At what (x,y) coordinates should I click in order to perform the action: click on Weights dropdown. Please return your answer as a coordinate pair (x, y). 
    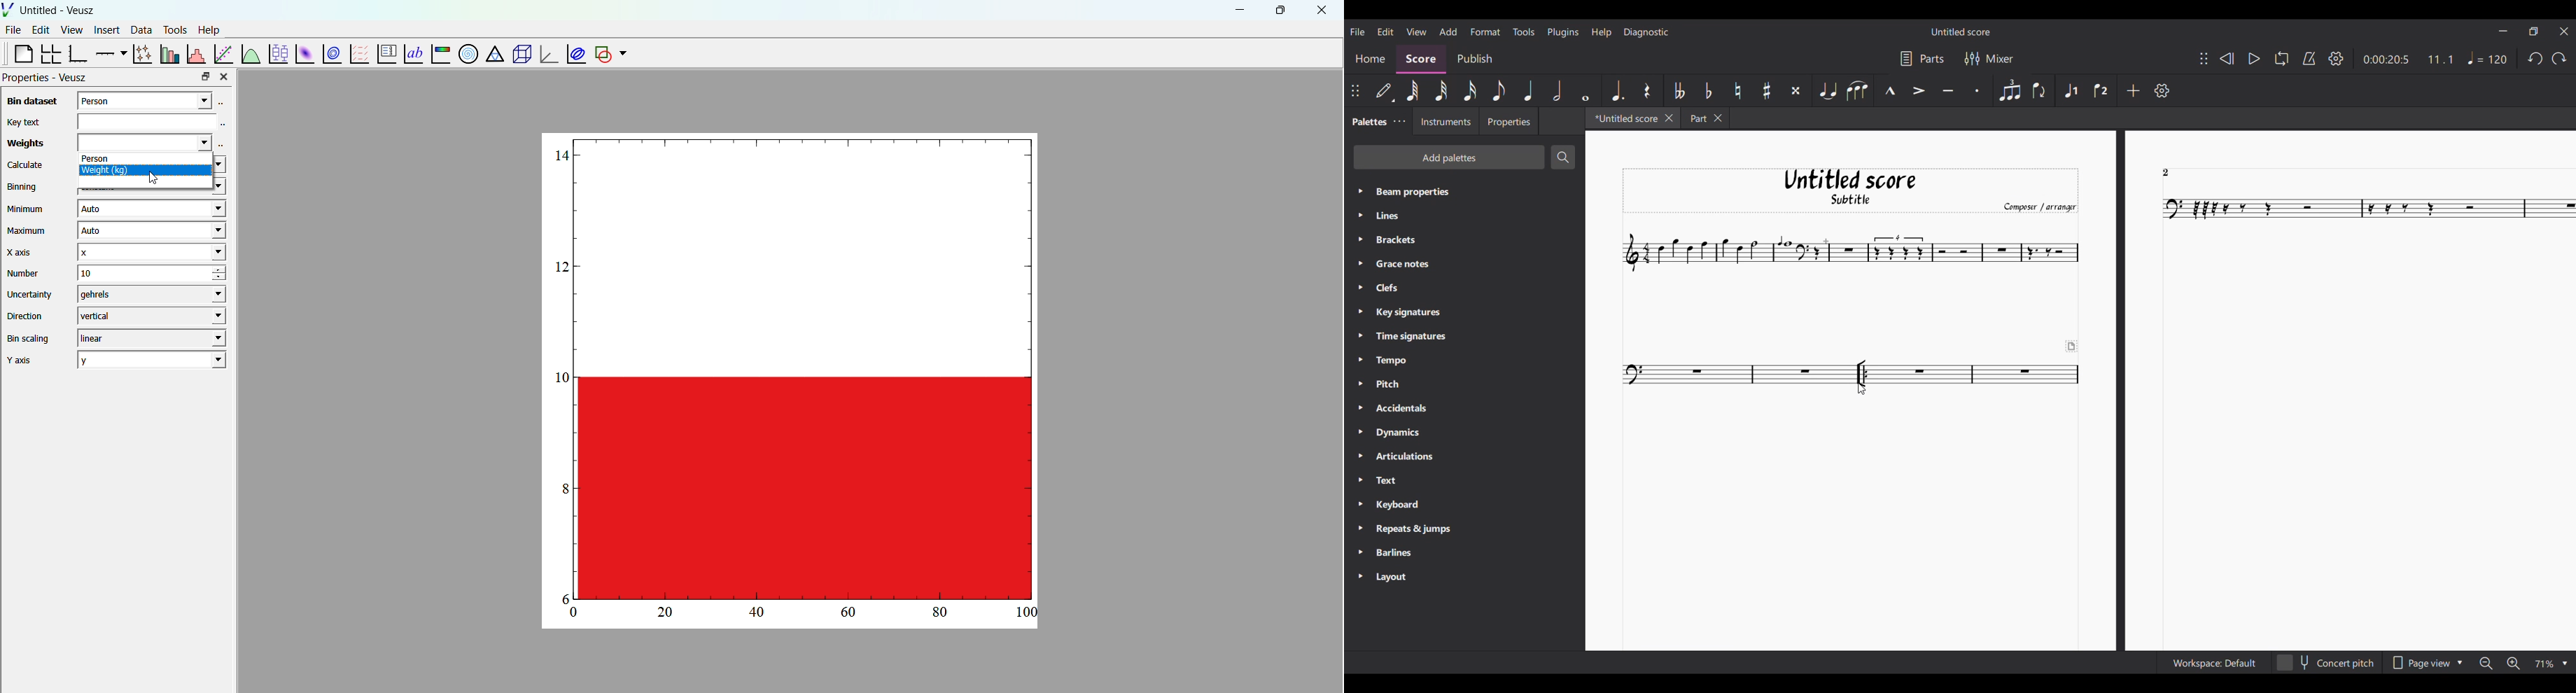
    Looking at the image, I should click on (142, 142).